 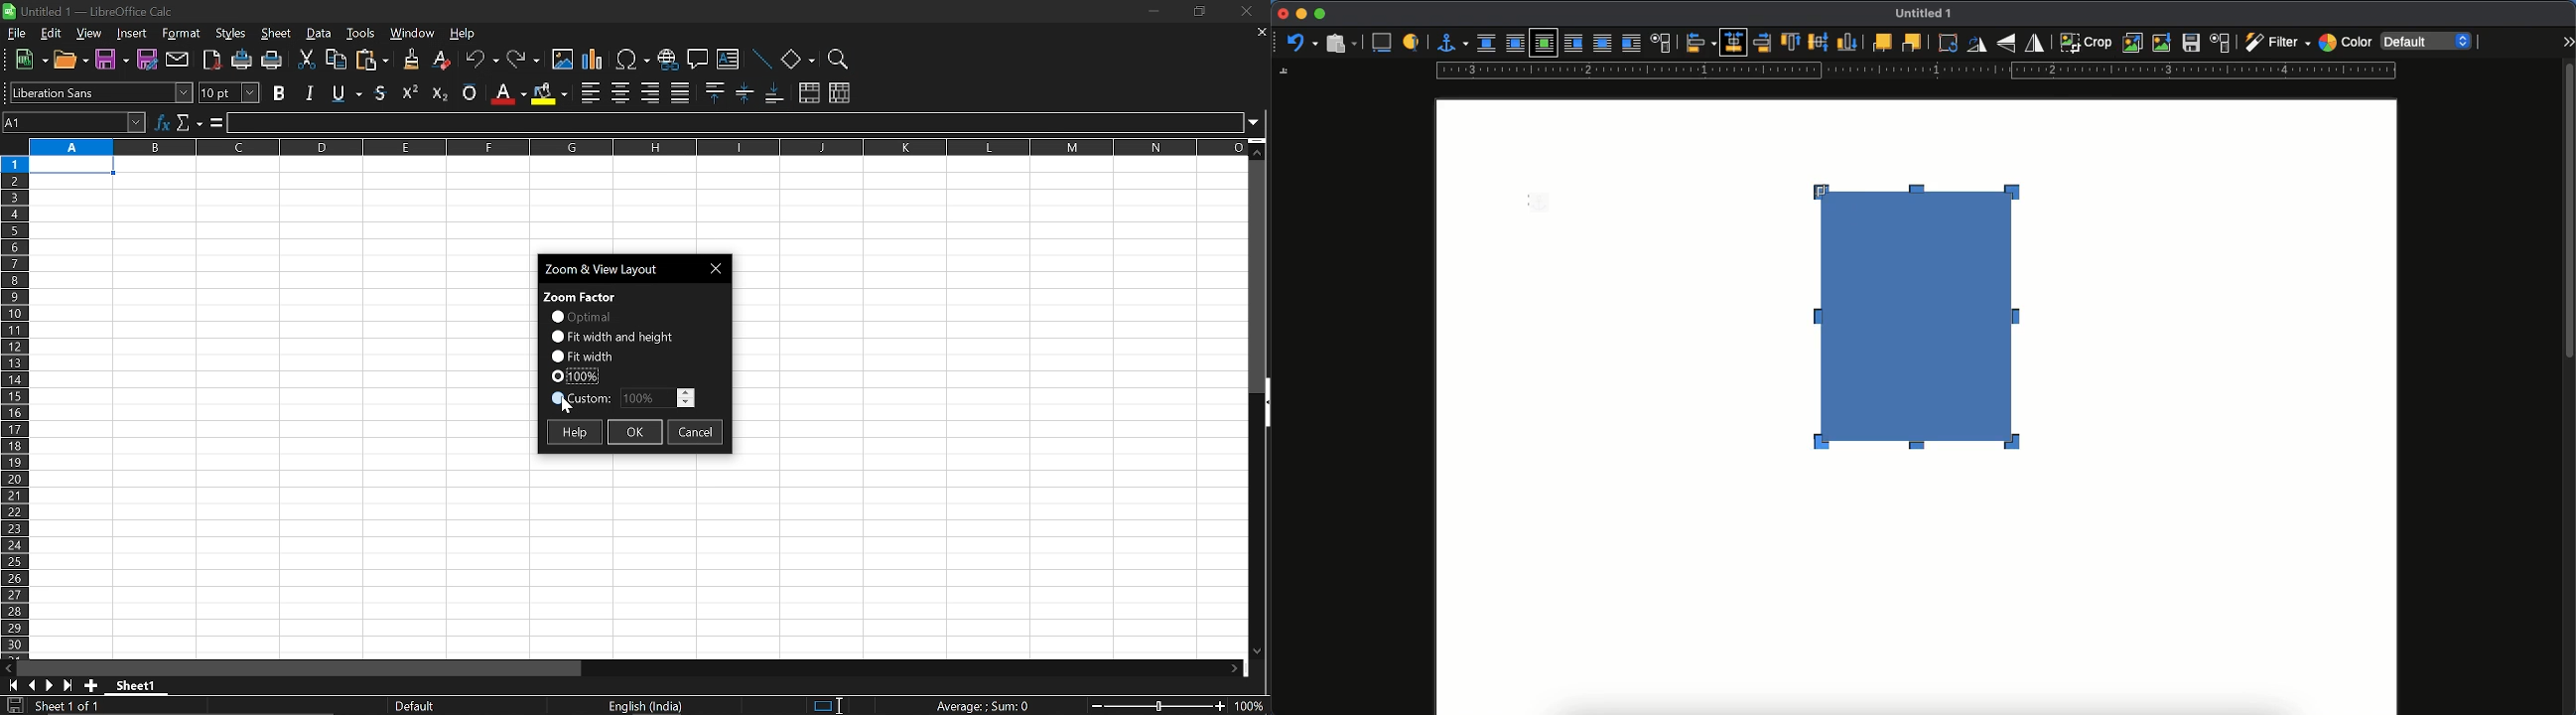 I want to click on replace, so click(x=2134, y=43).